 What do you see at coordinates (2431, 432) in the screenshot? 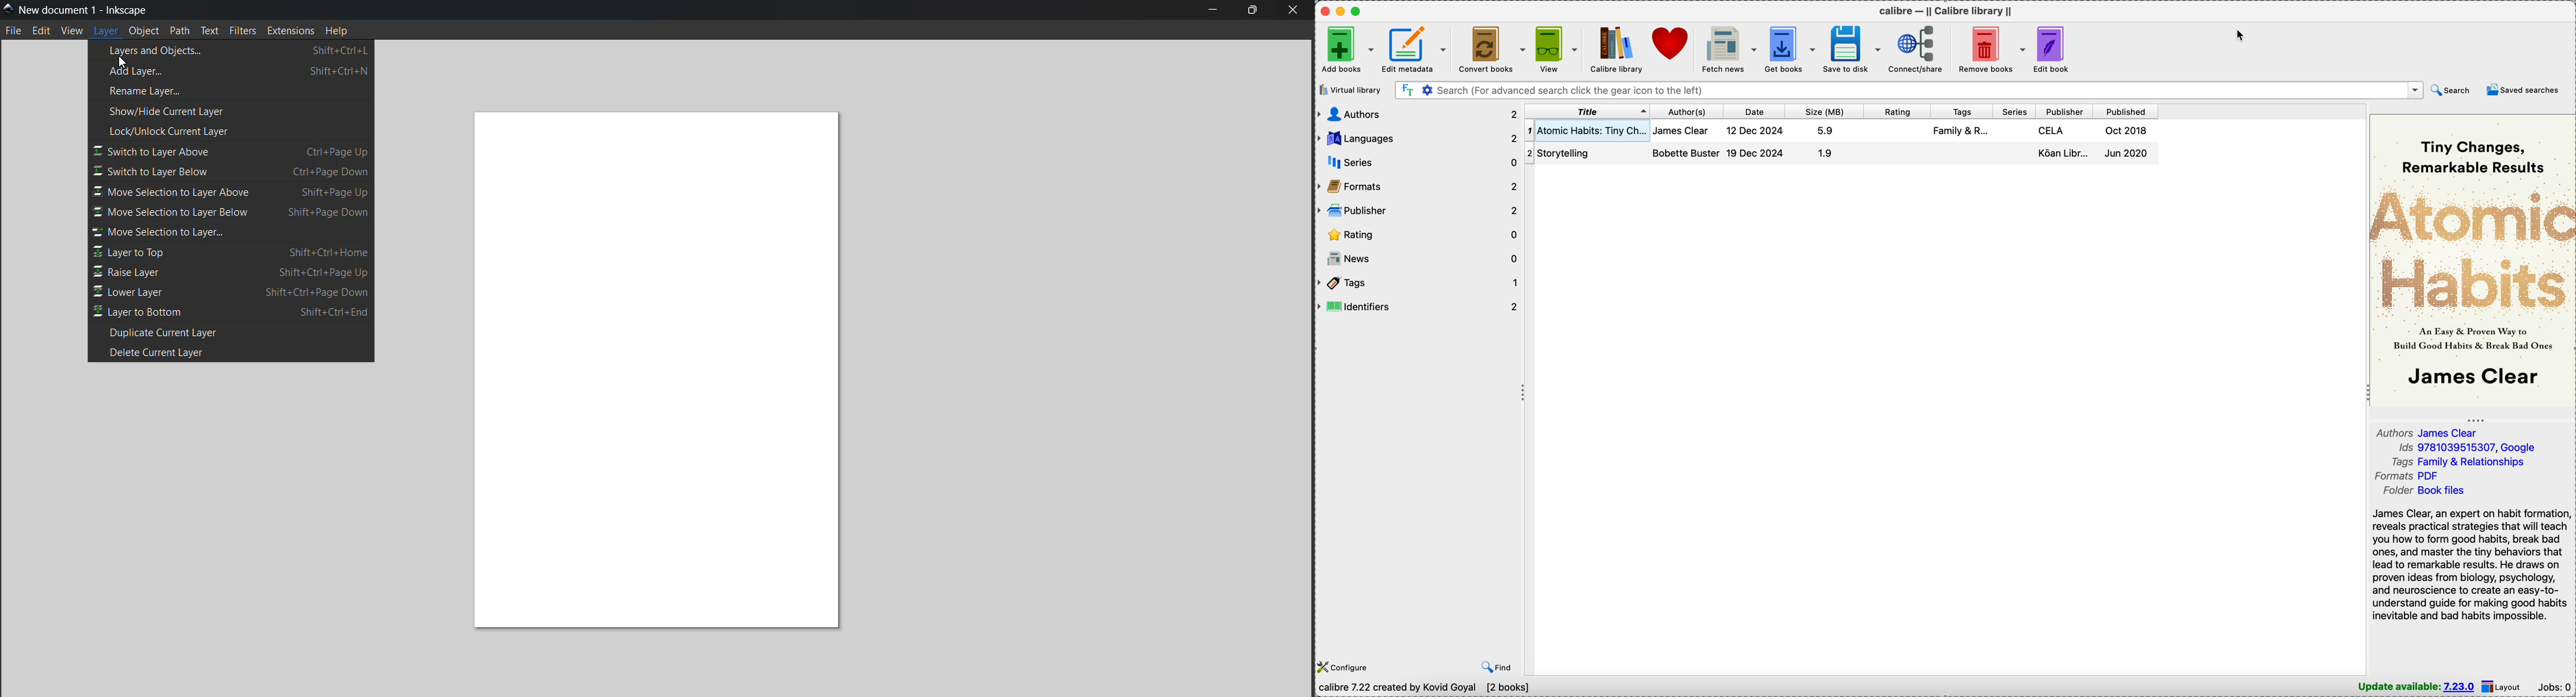
I see `authors: james clear` at bounding box center [2431, 432].